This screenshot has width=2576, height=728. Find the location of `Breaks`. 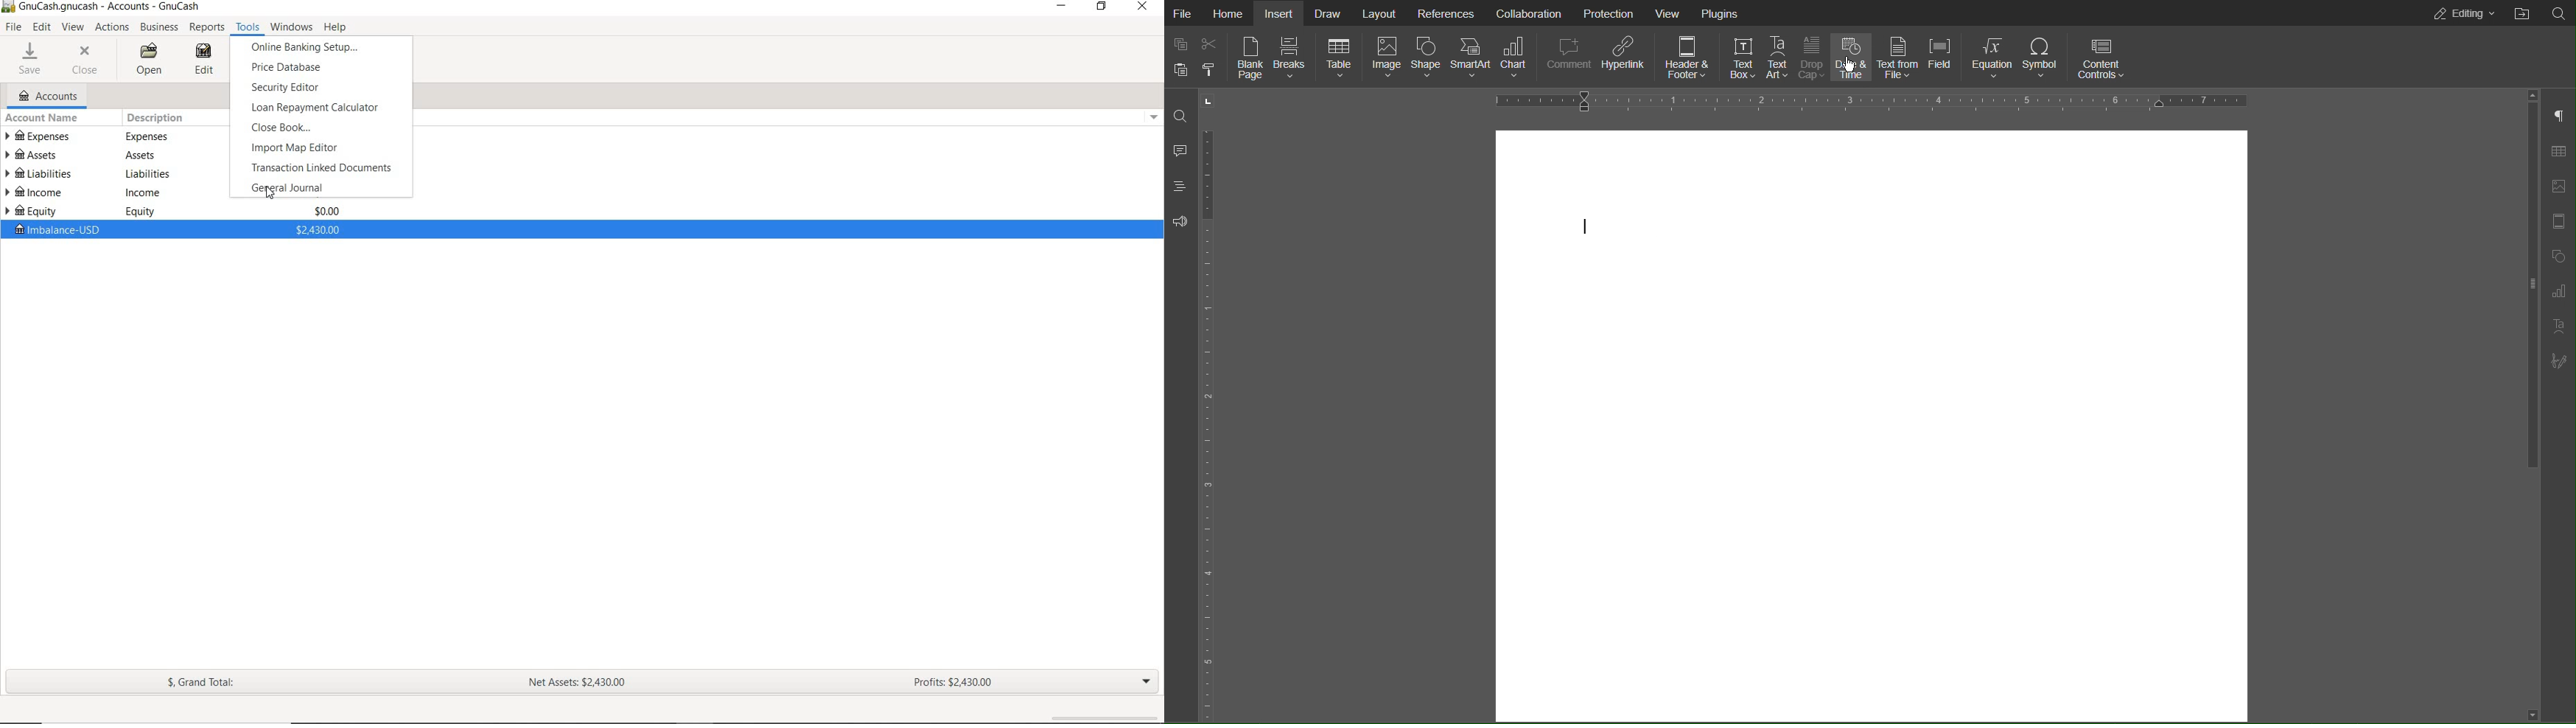

Breaks is located at coordinates (1294, 58).